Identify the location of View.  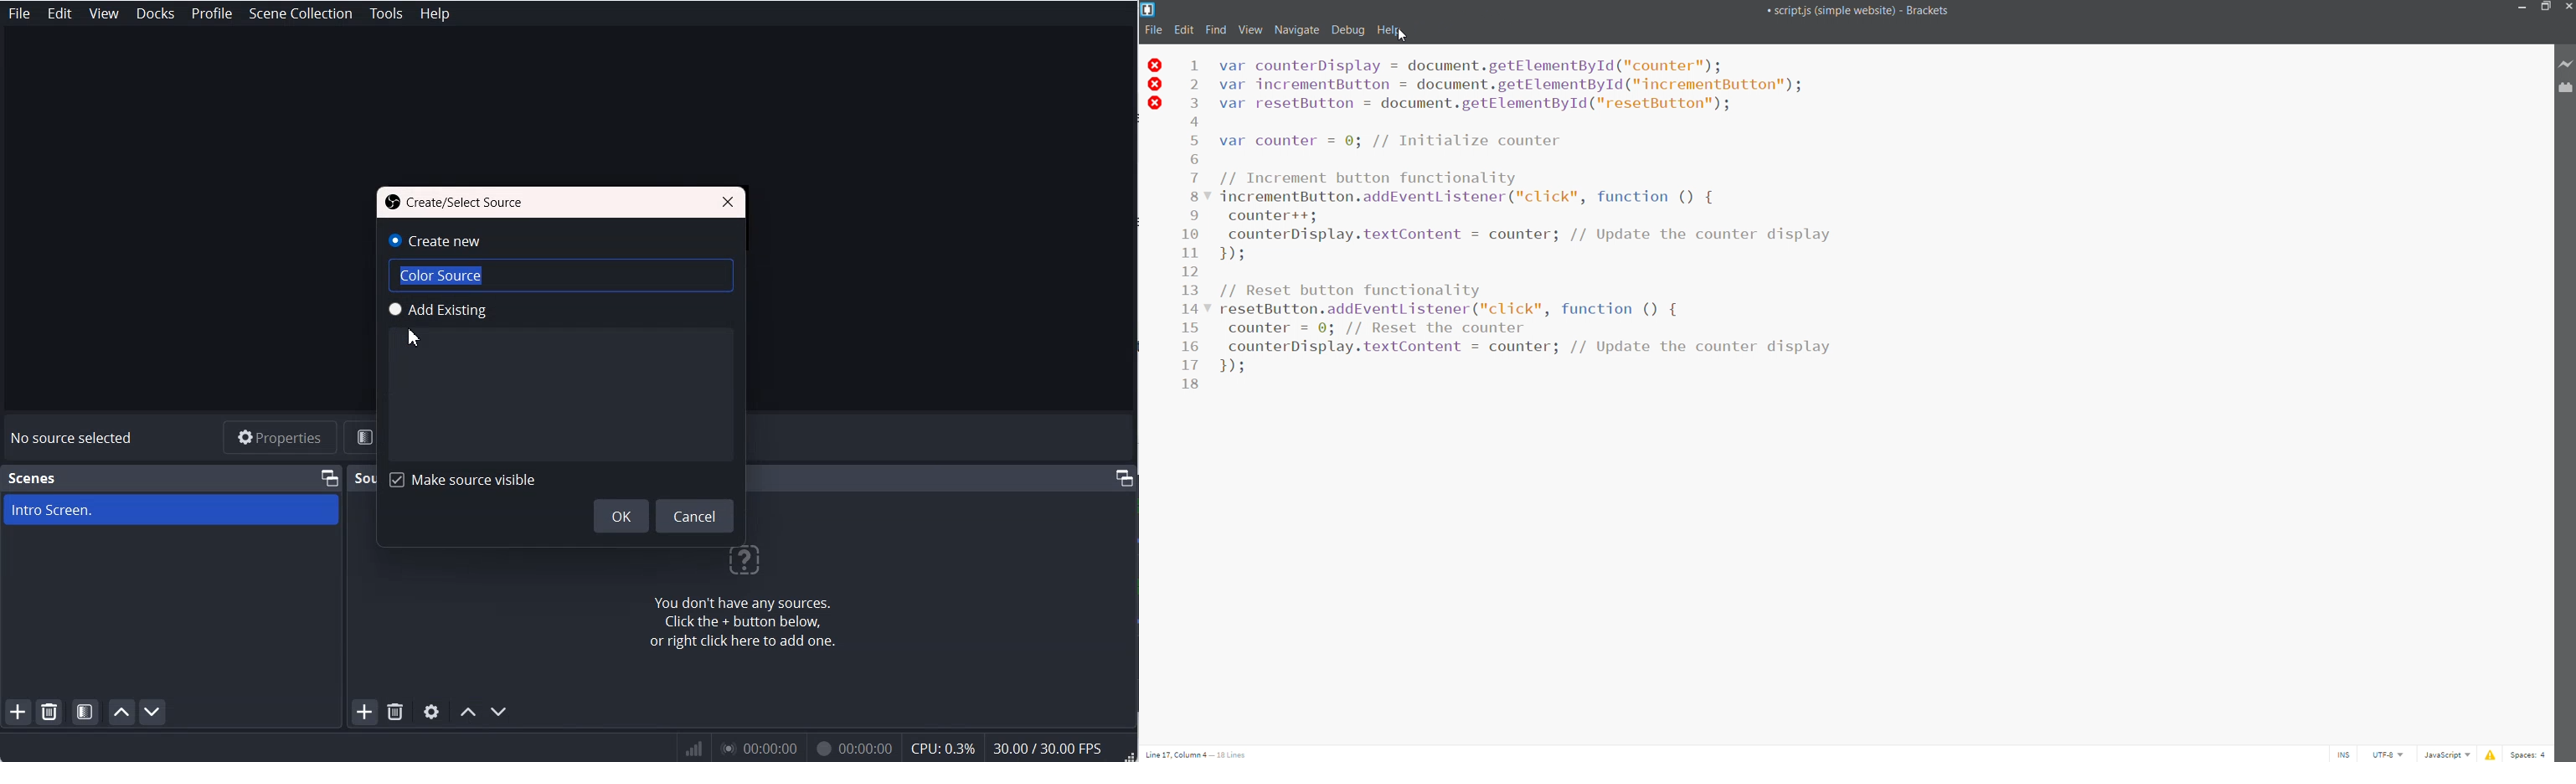
(105, 13).